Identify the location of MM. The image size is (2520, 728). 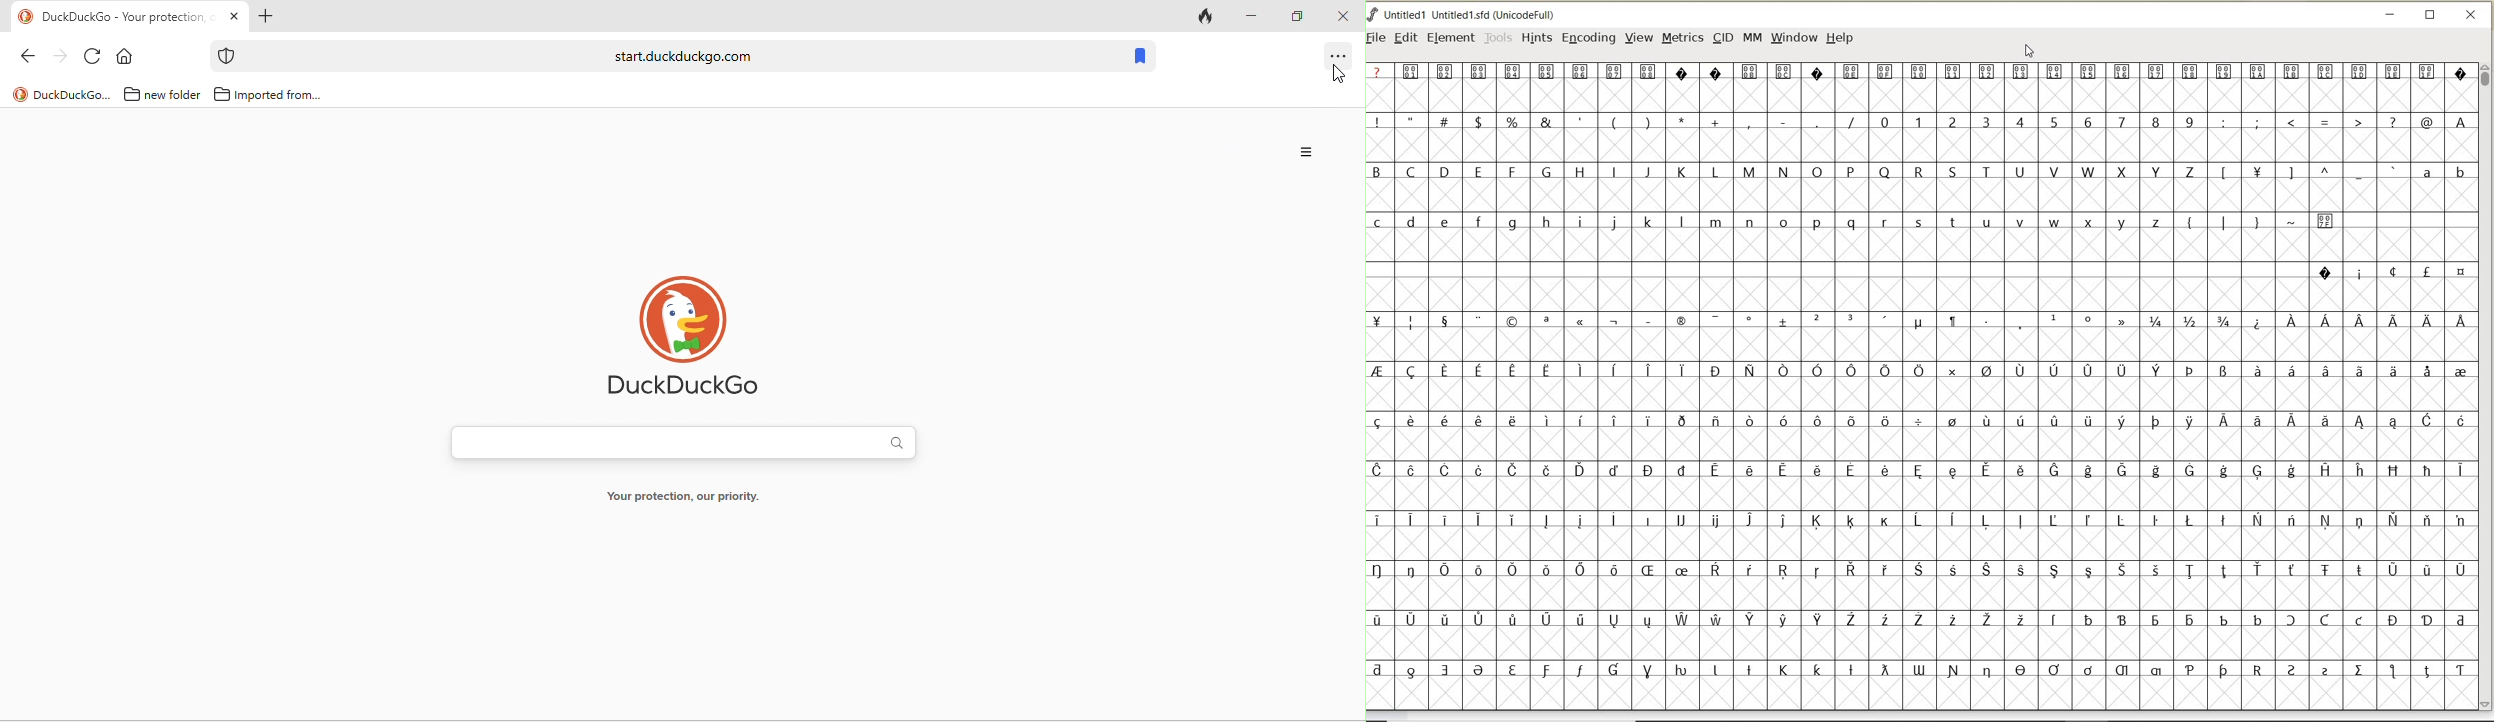
(1753, 38).